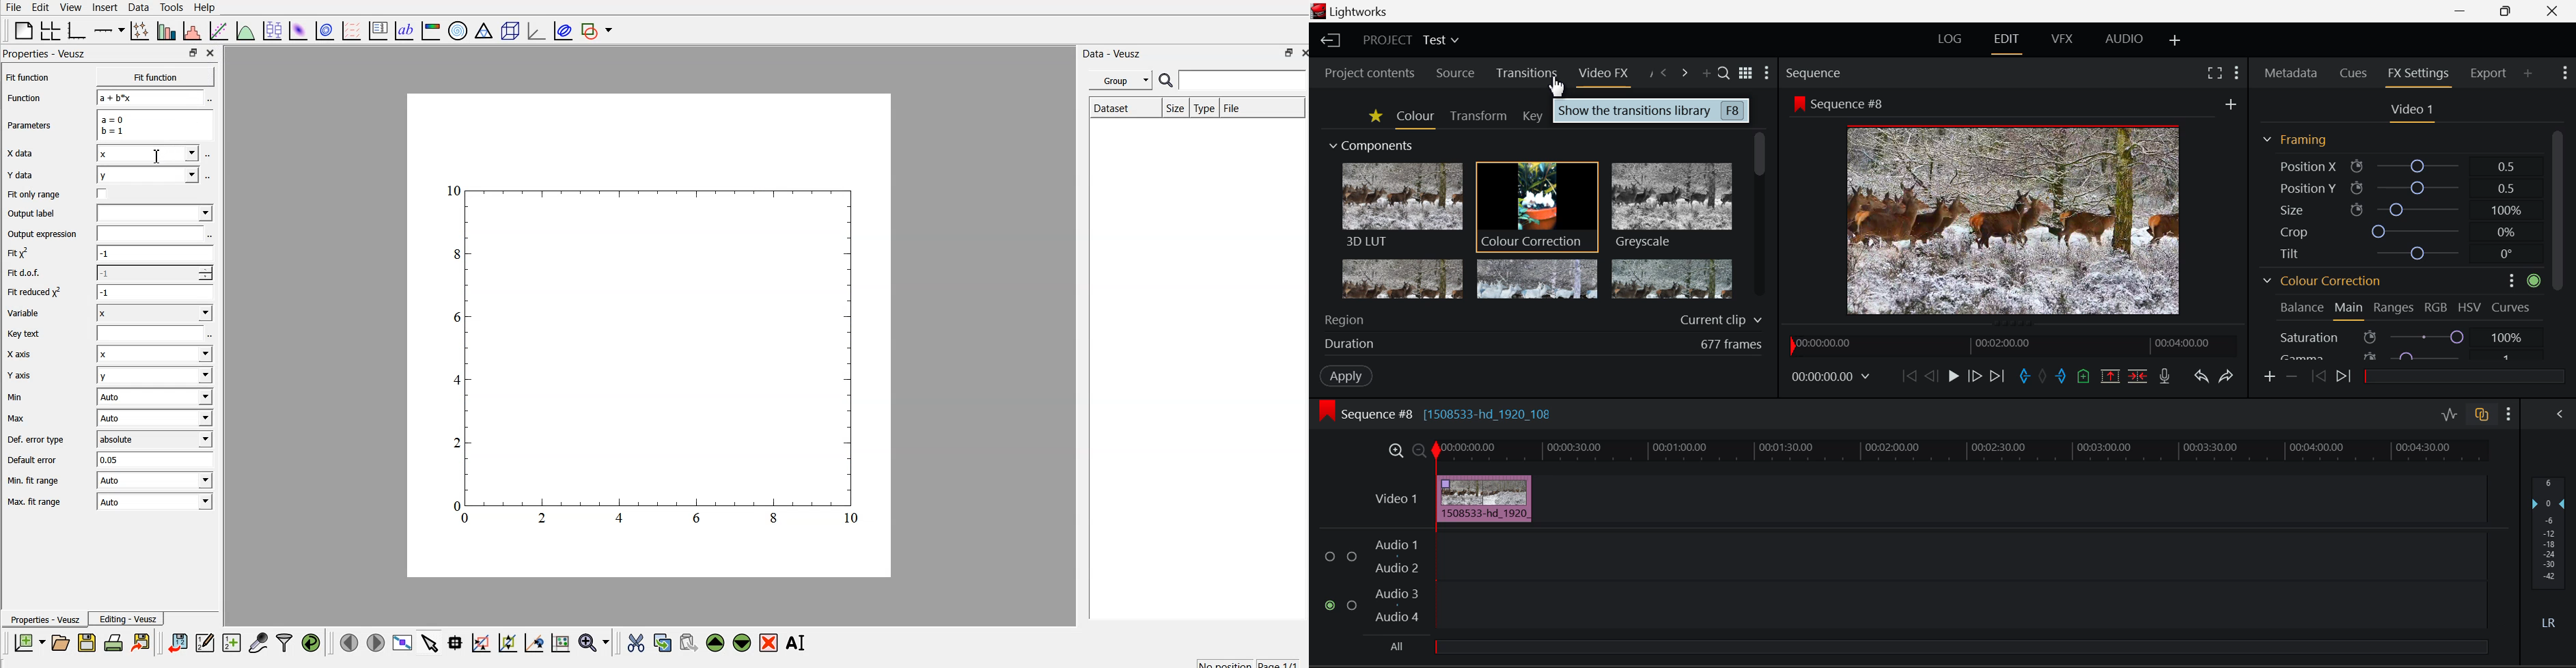 The width and height of the screenshot is (2576, 672). I want to click on Redo, so click(2228, 377).